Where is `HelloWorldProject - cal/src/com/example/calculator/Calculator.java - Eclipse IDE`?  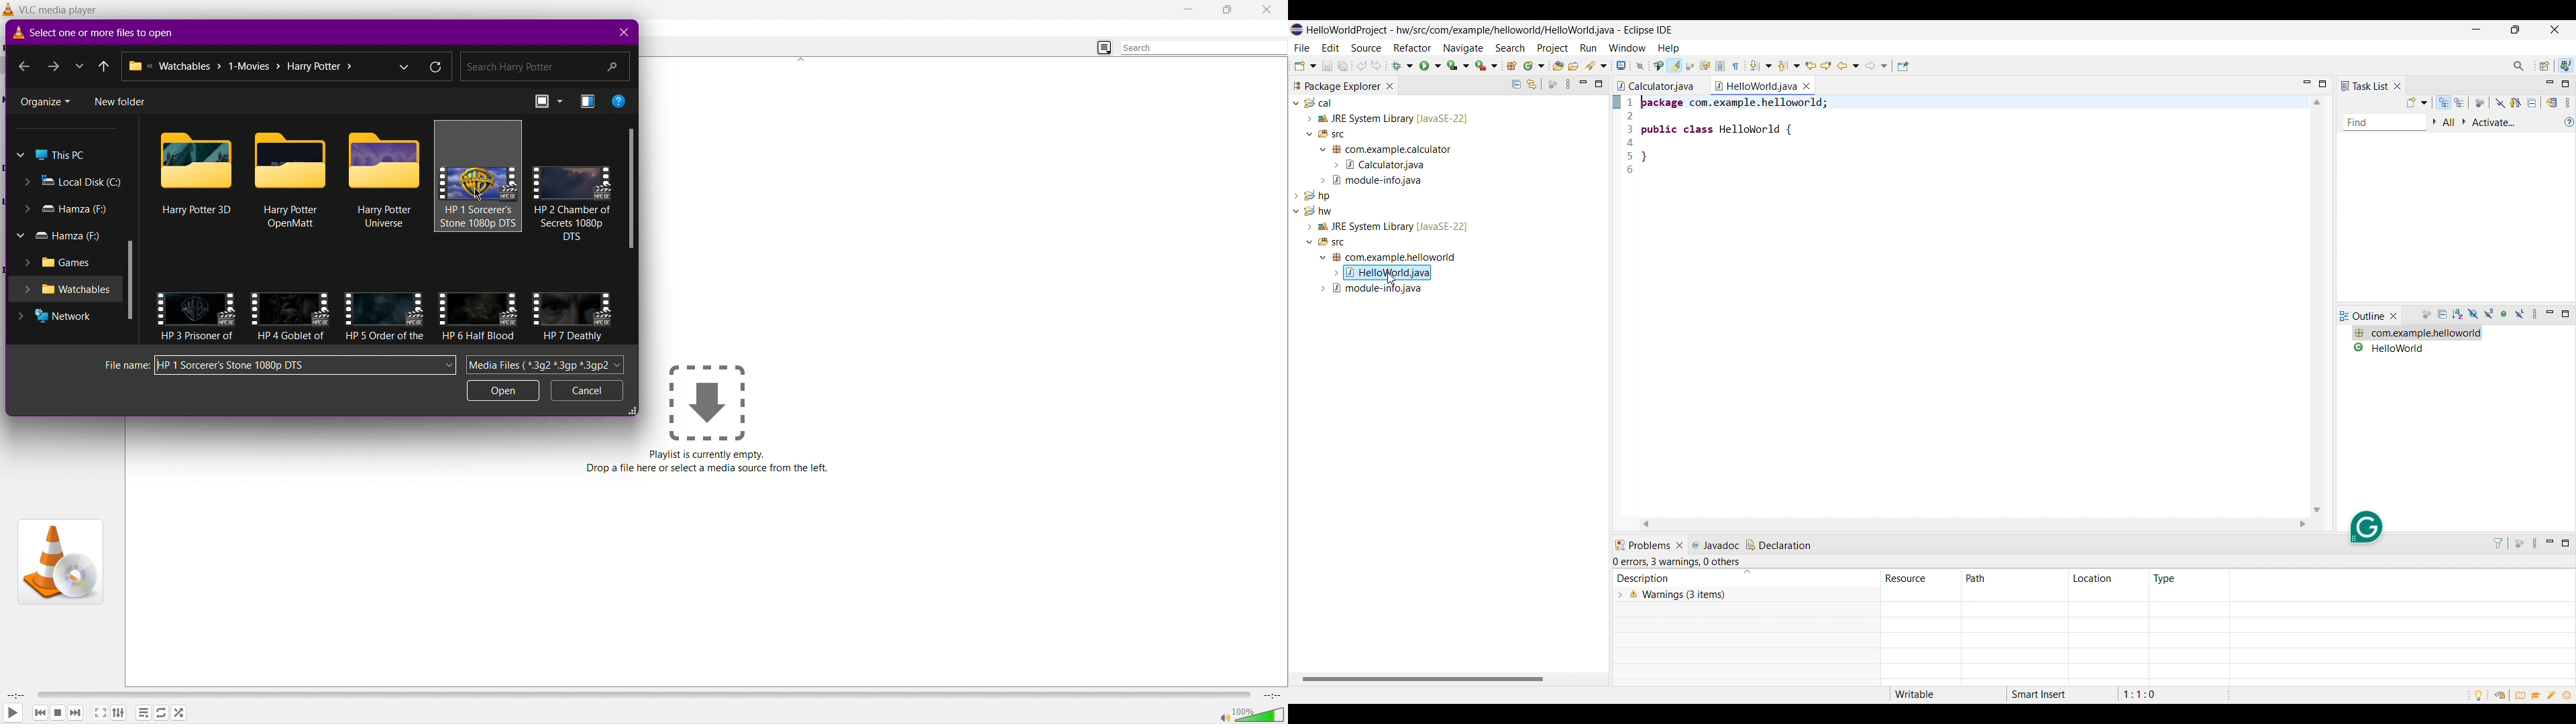 HelloWorldProject - cal/src/com/example/calculator/Calculator.java - Eclipse IDE is located at coordinates (1485, 29).